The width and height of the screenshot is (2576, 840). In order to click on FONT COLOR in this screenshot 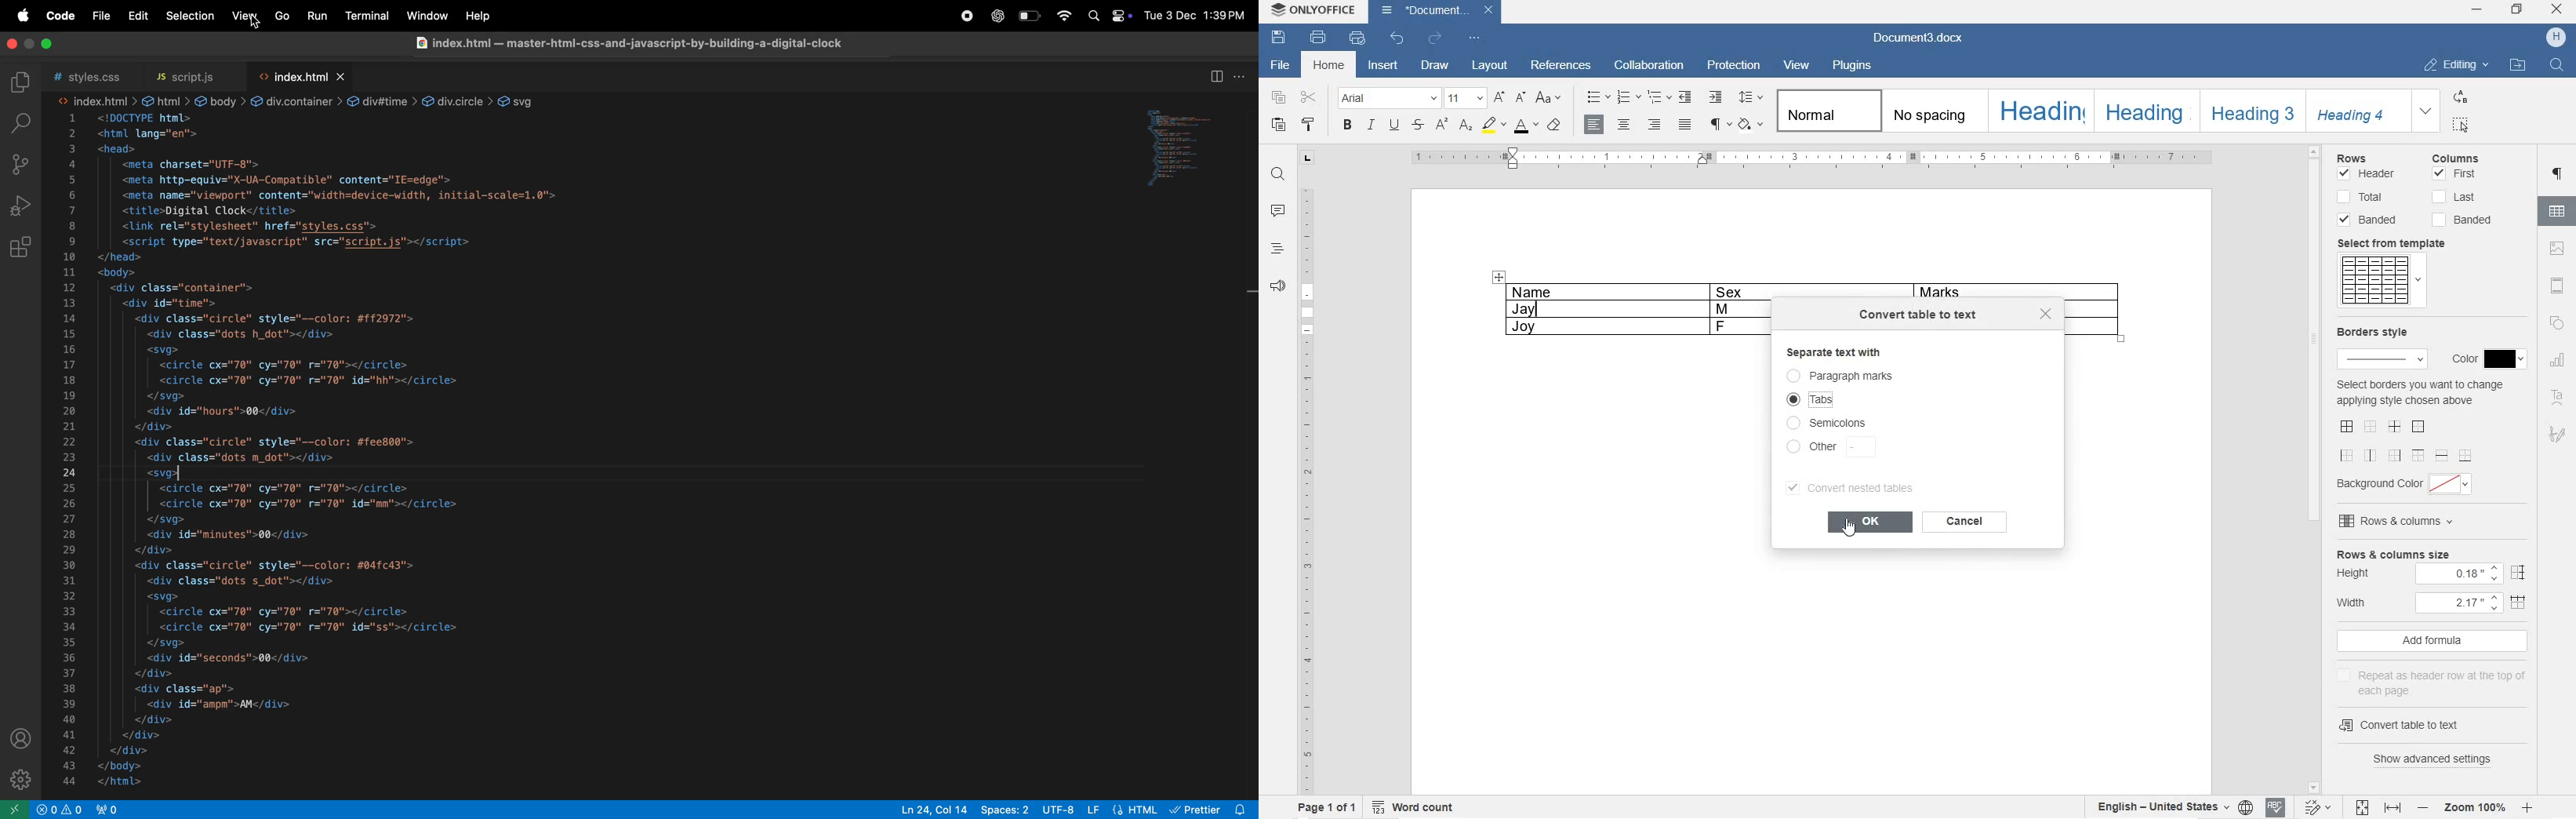, I will do `click(1526, 128)`.